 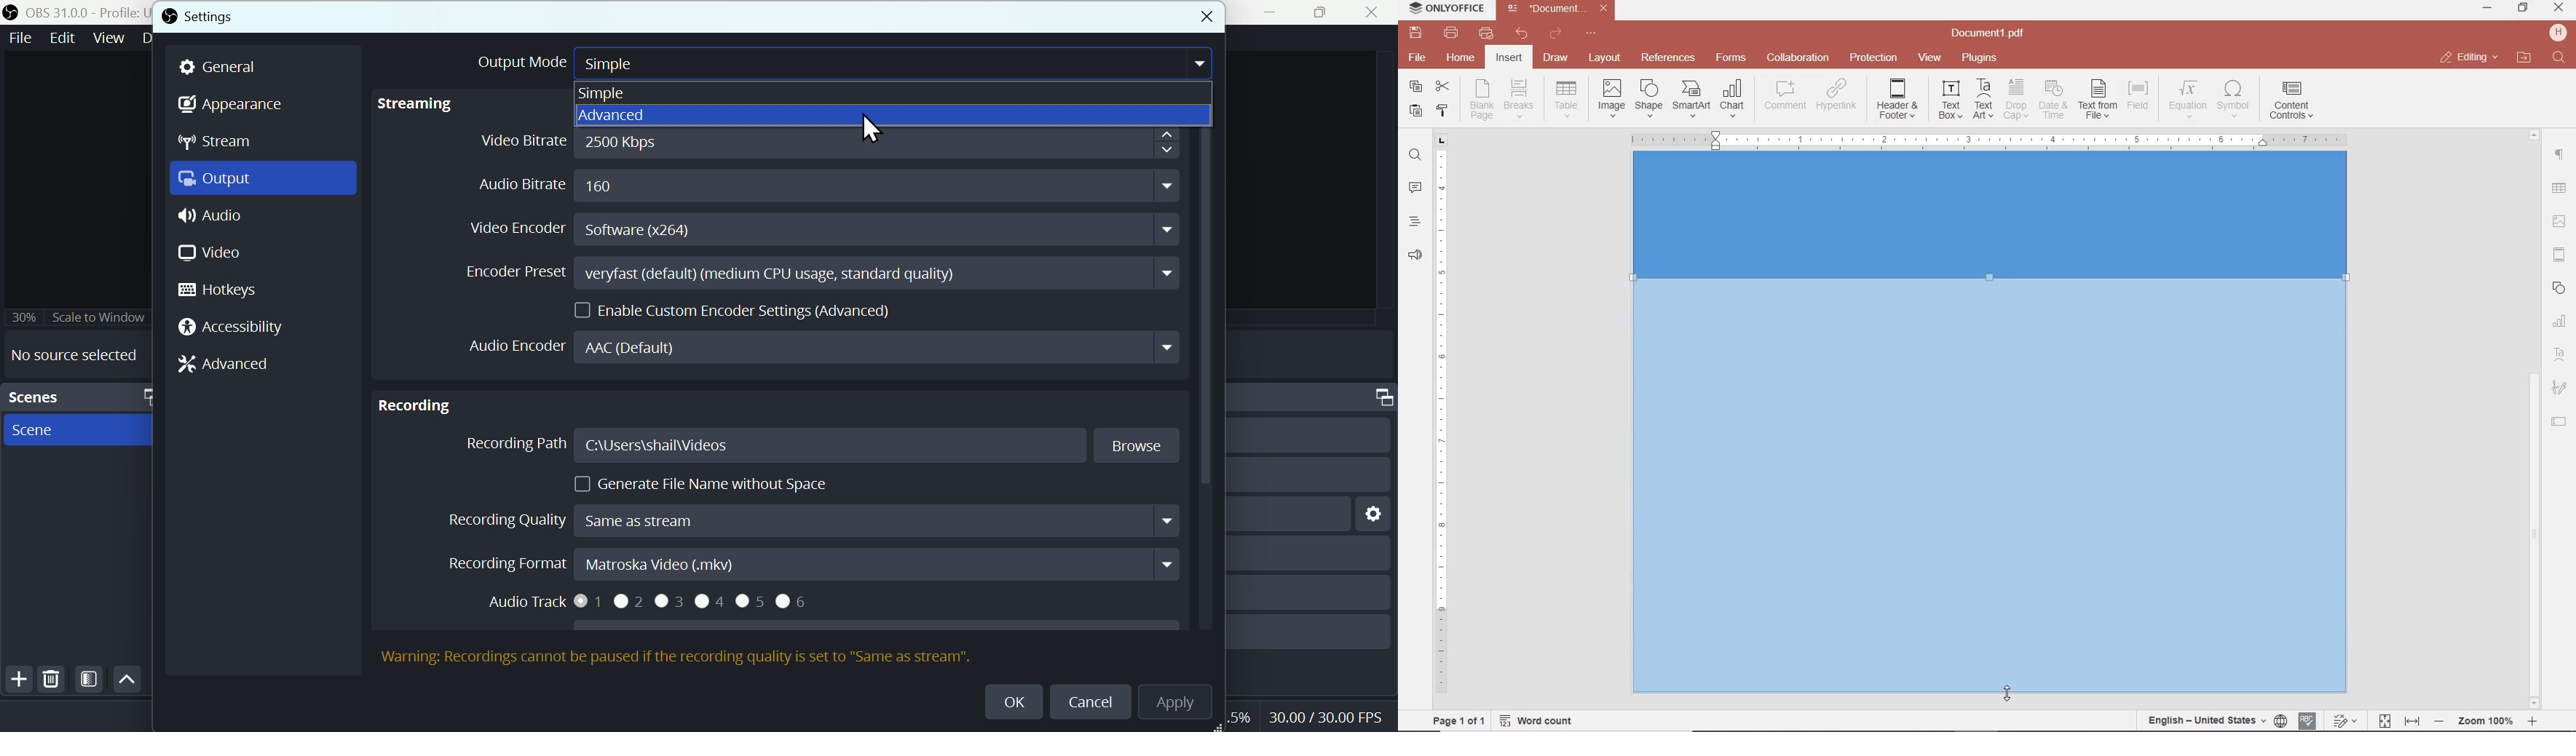 I want to click on OK, so click(x=1009, y=700).